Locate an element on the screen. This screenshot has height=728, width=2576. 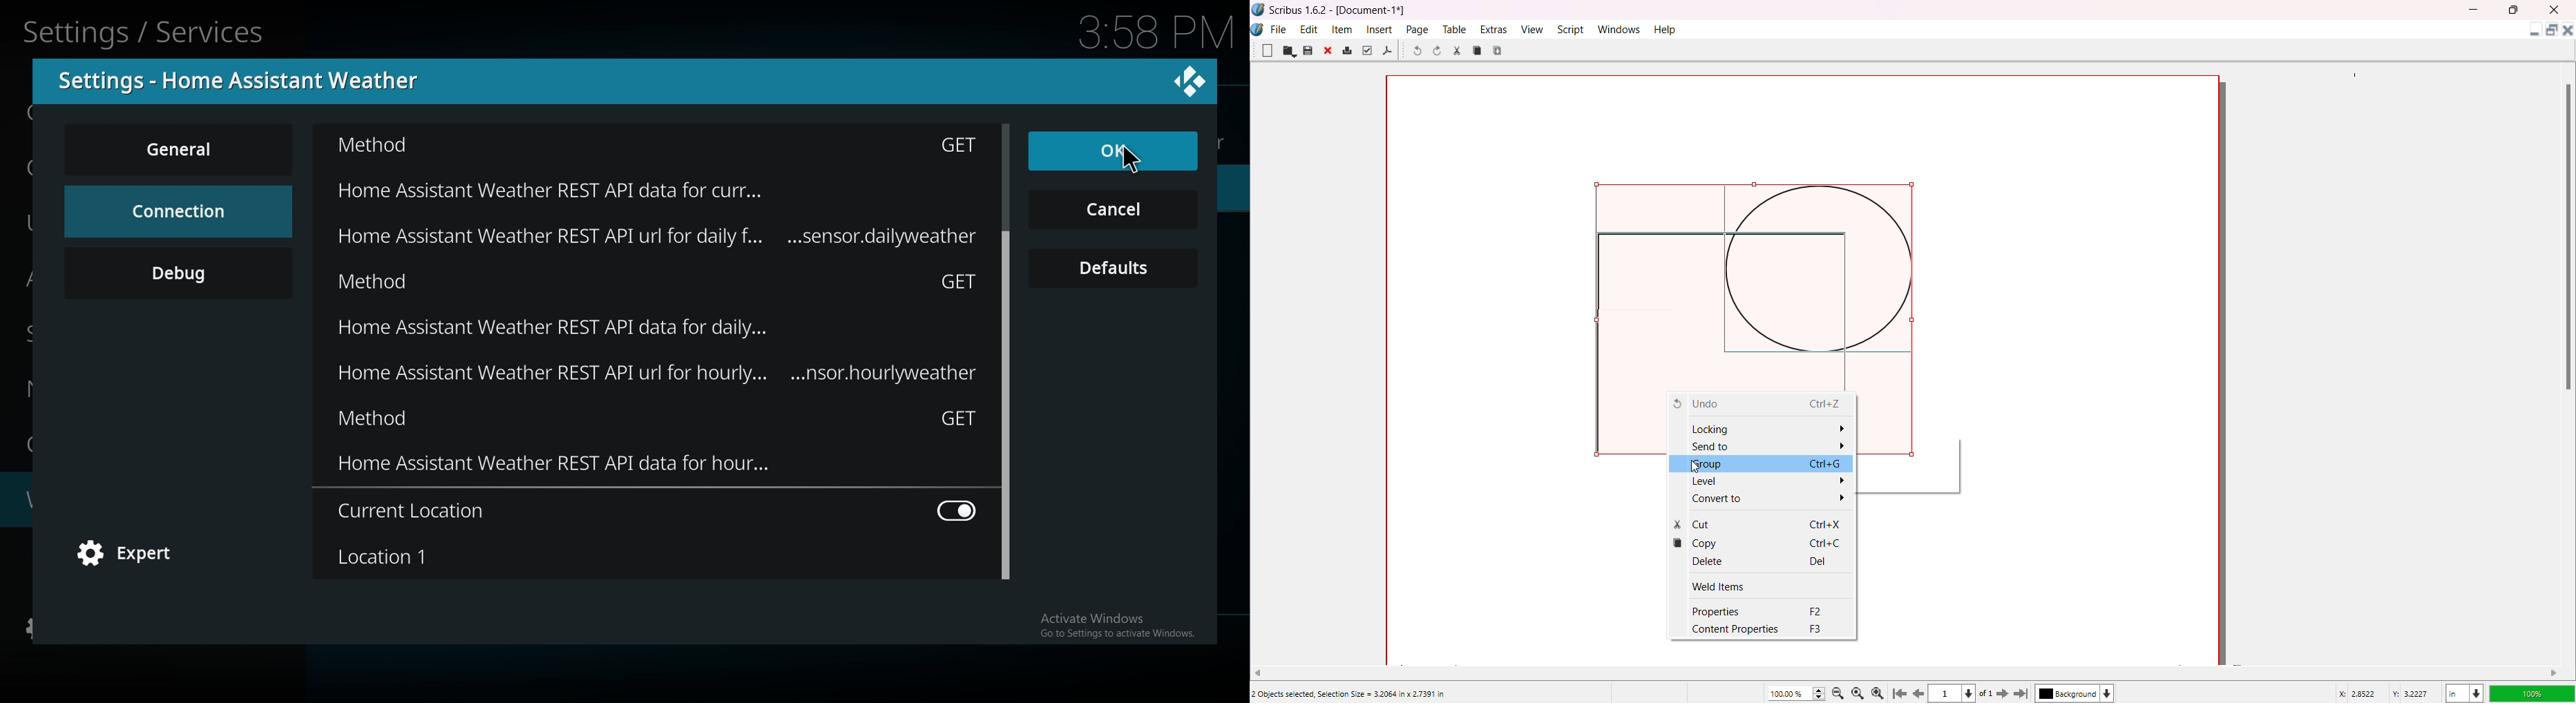
Copy is located at coordinates (1478, 50).